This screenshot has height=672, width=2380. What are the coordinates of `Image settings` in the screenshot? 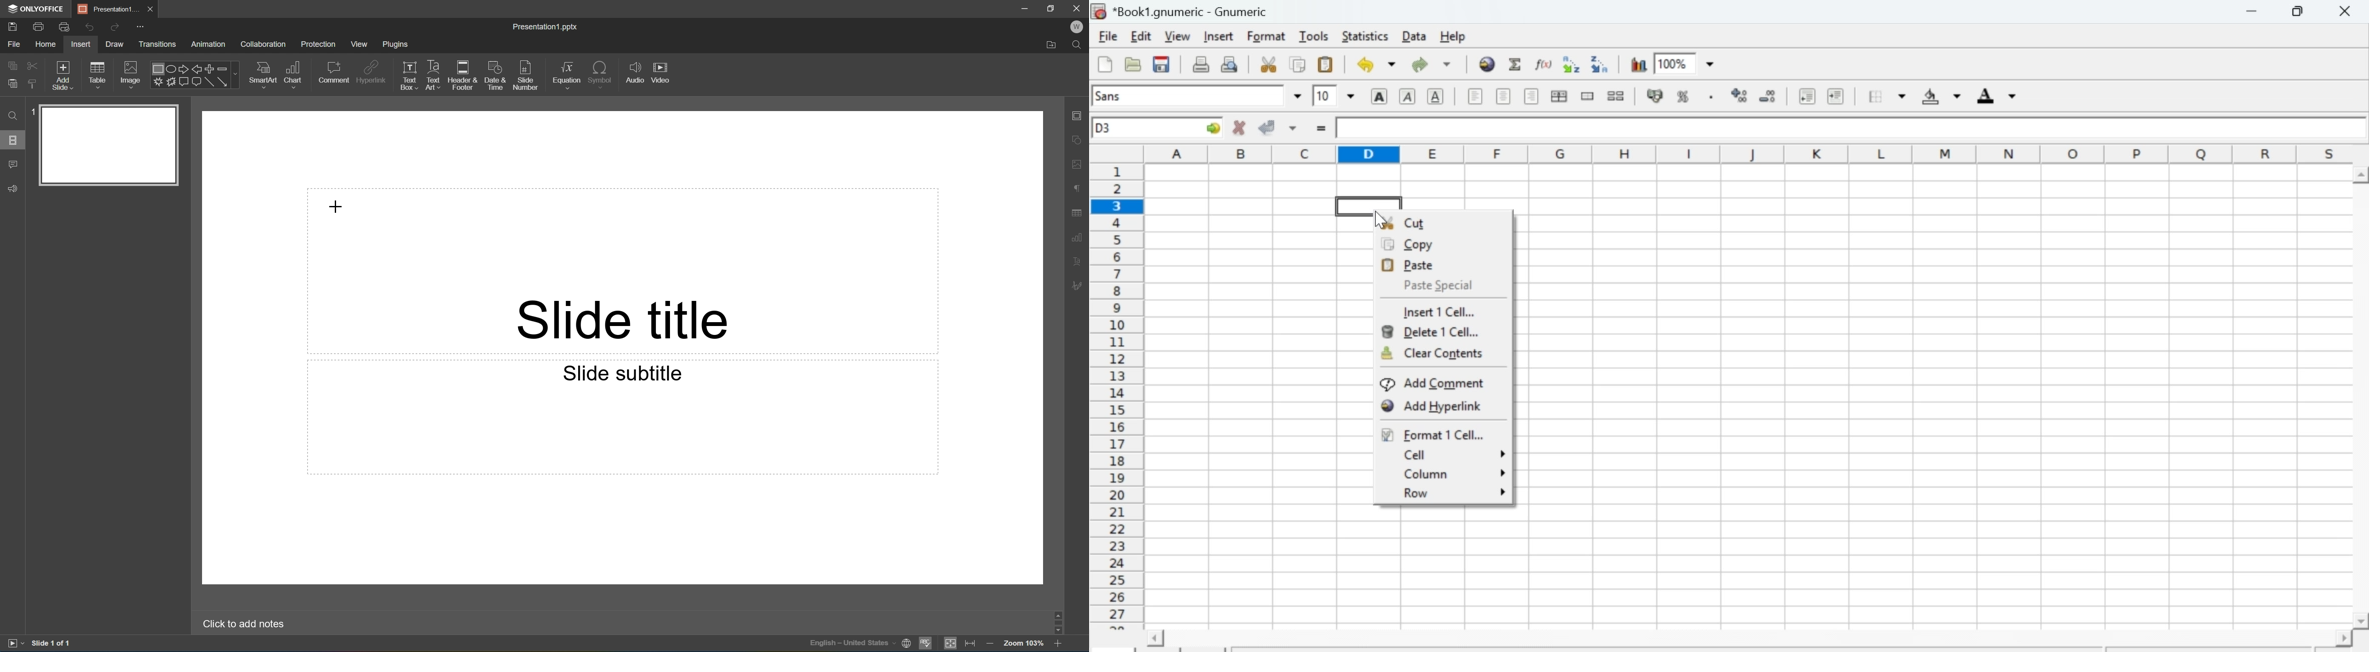 It's located at (1080, 163).